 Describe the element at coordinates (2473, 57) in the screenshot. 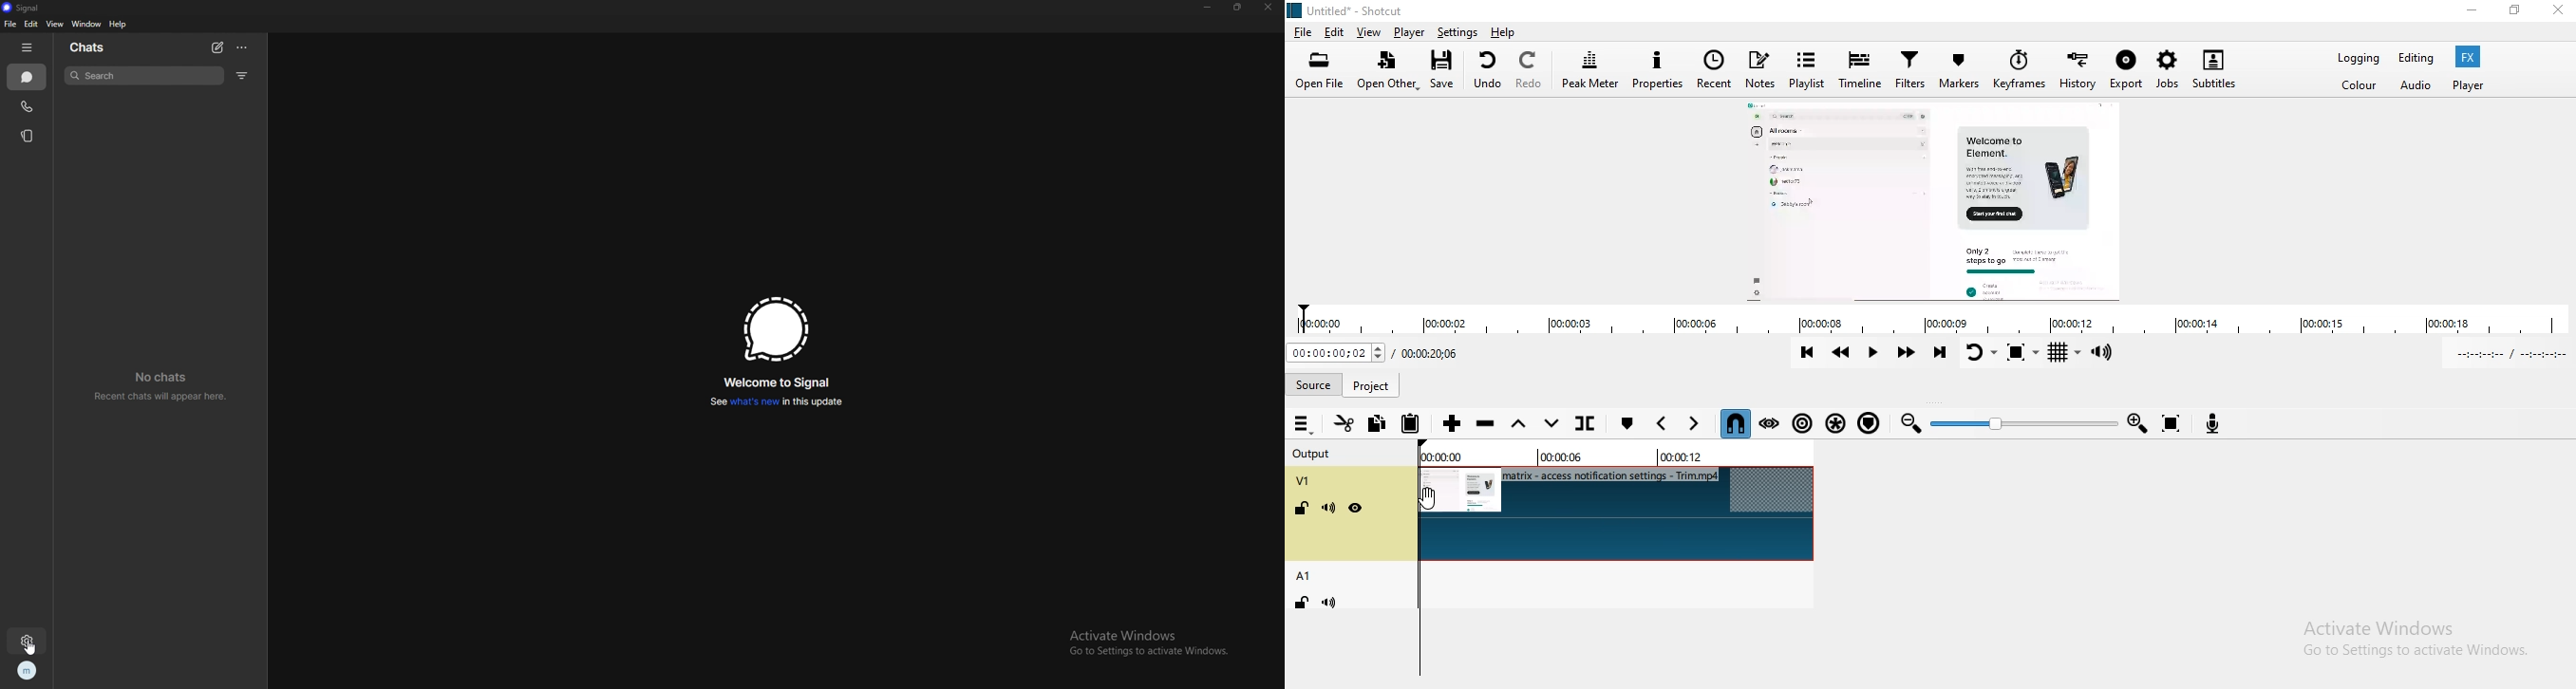

I see `Fx` at that location.